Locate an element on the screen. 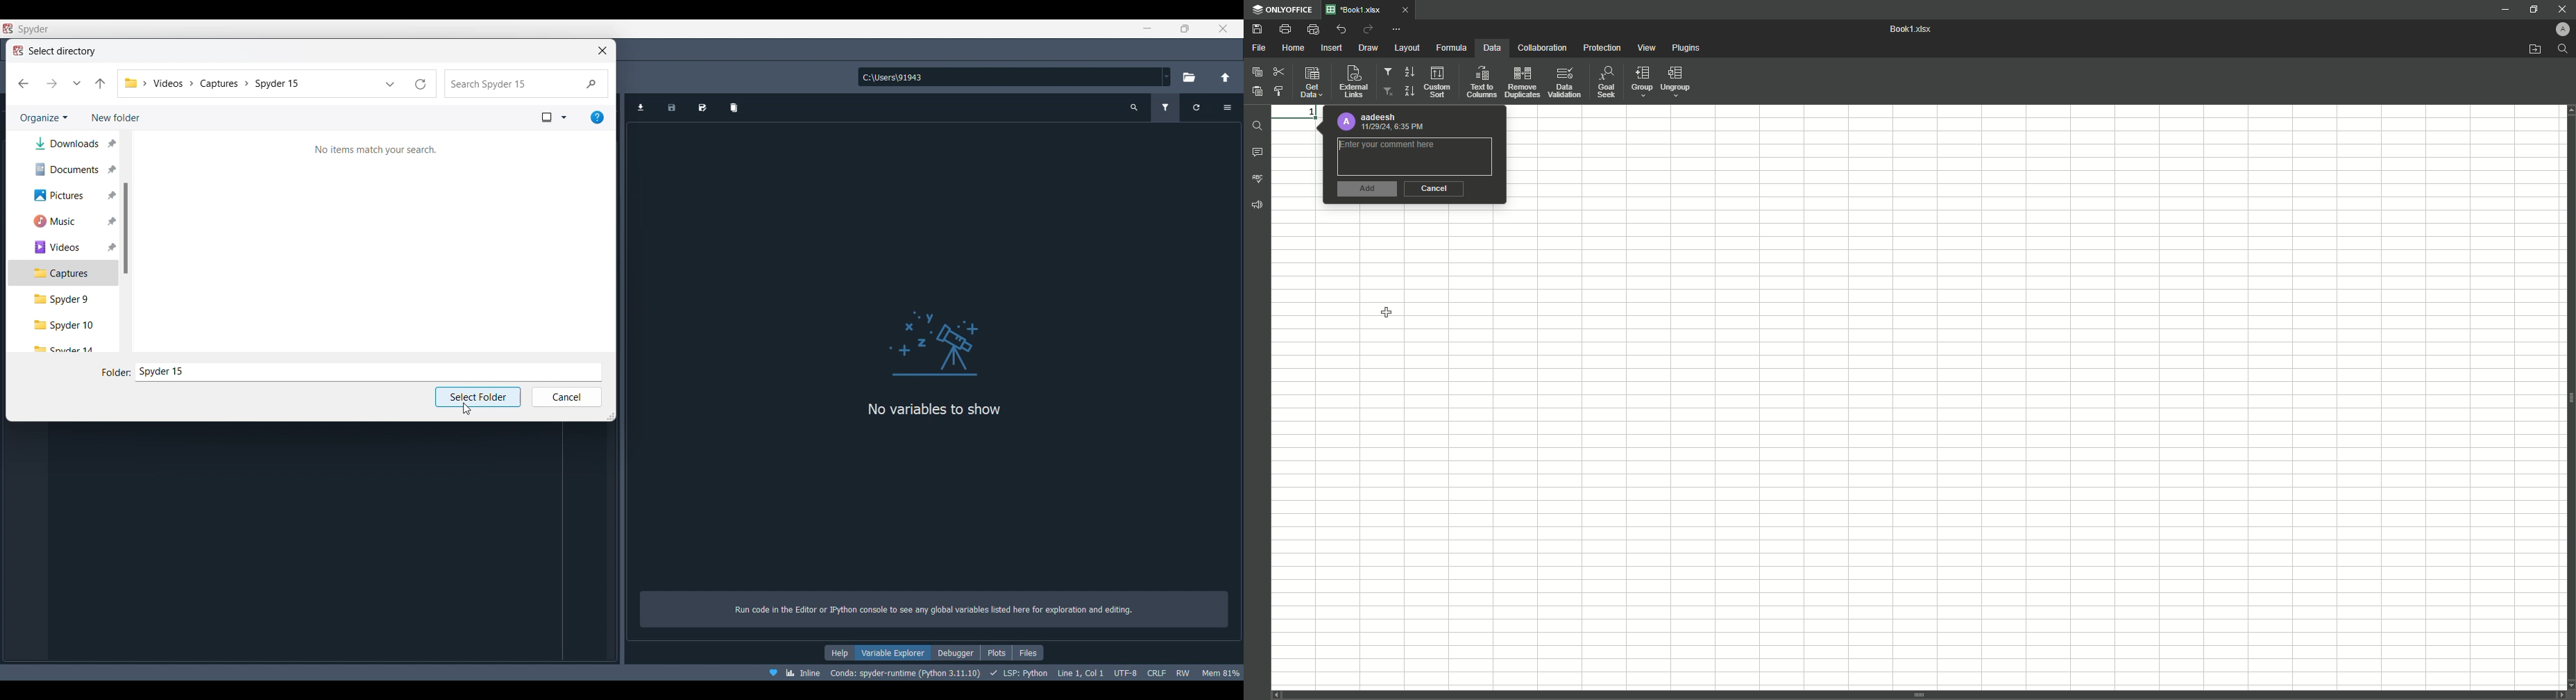  Code details is located at coordinates (1003, 672).